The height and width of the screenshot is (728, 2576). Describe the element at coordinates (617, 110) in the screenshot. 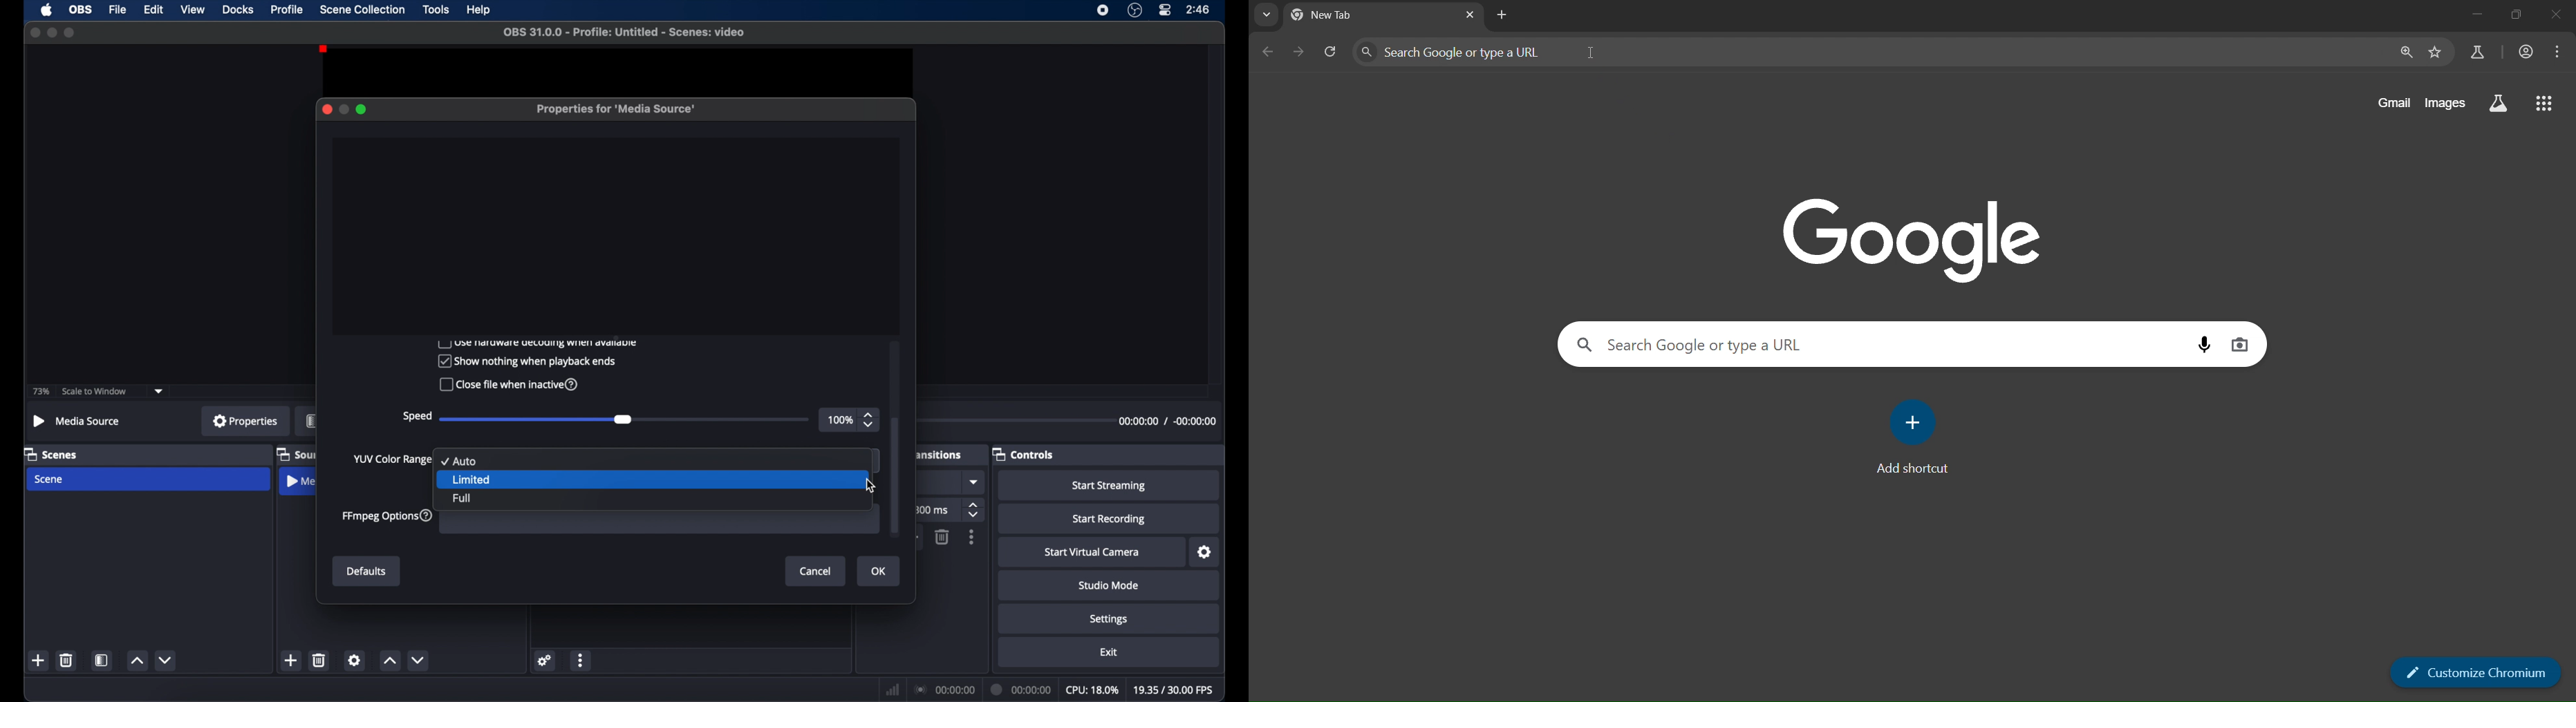

I see `properties for media source` at that location.